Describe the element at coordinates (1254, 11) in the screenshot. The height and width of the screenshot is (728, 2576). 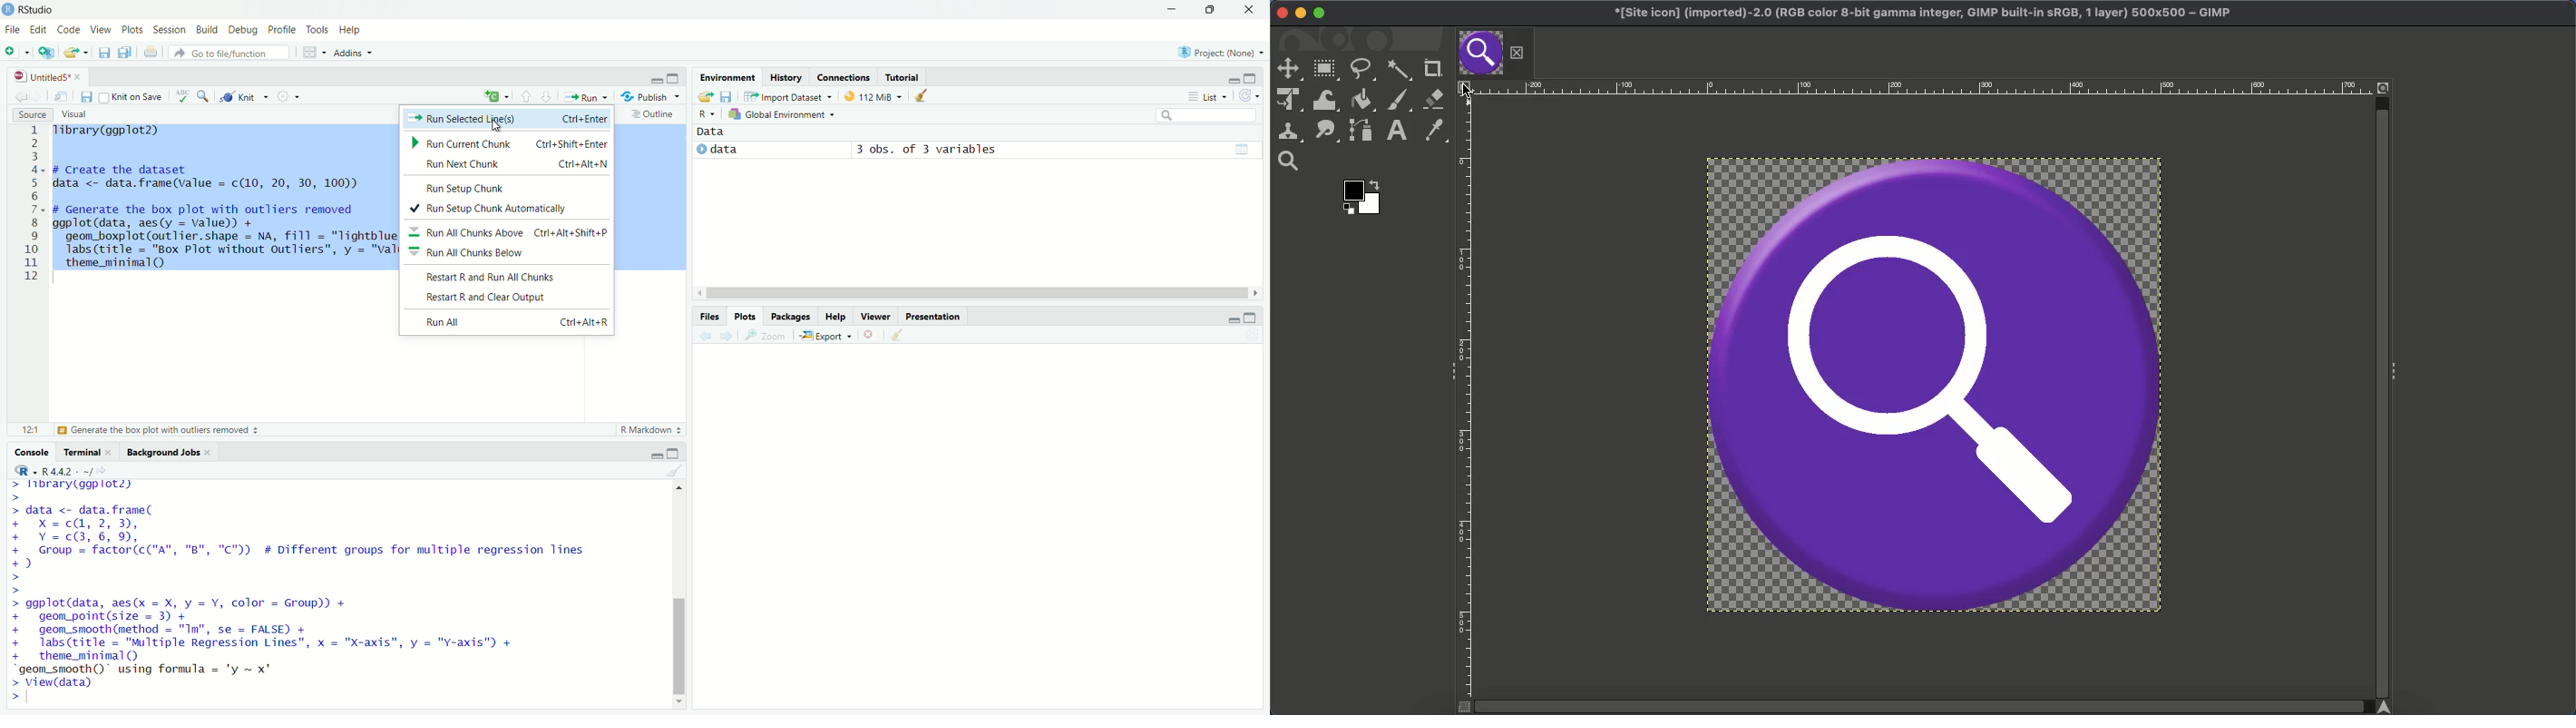
I see `close` at that location.